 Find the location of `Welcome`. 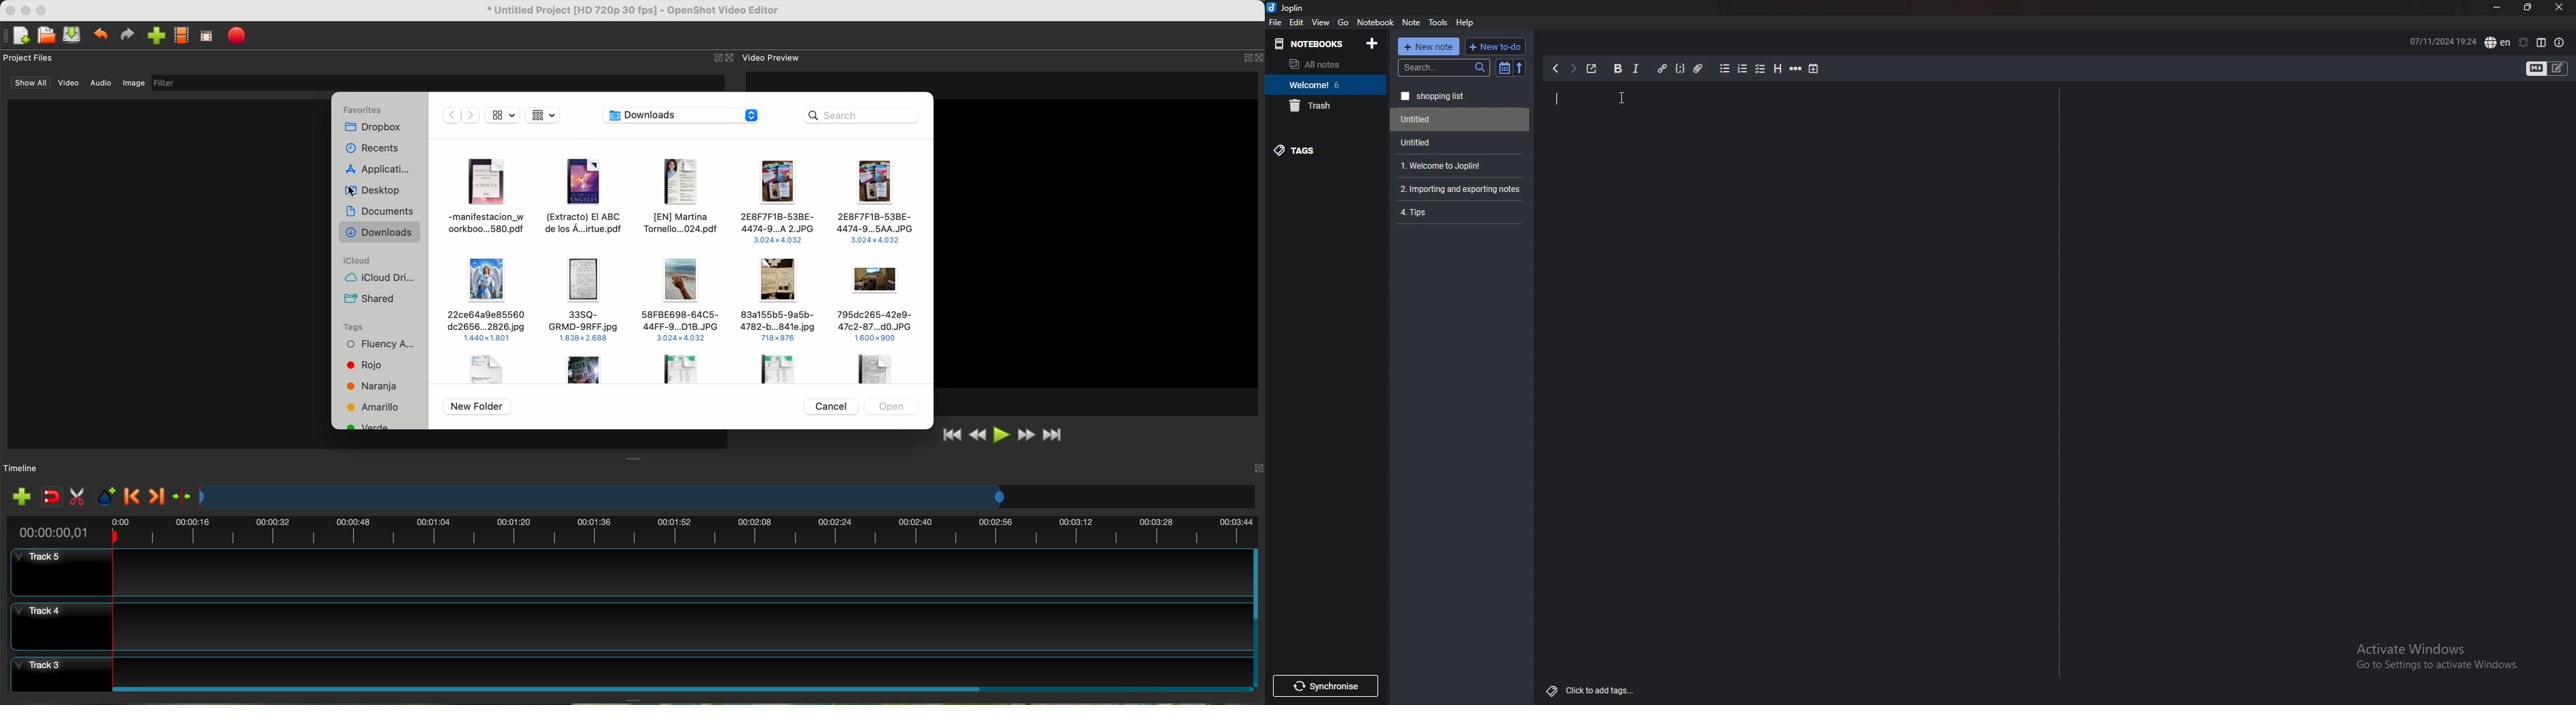

Welcome is located at coordinates (1325, 84).